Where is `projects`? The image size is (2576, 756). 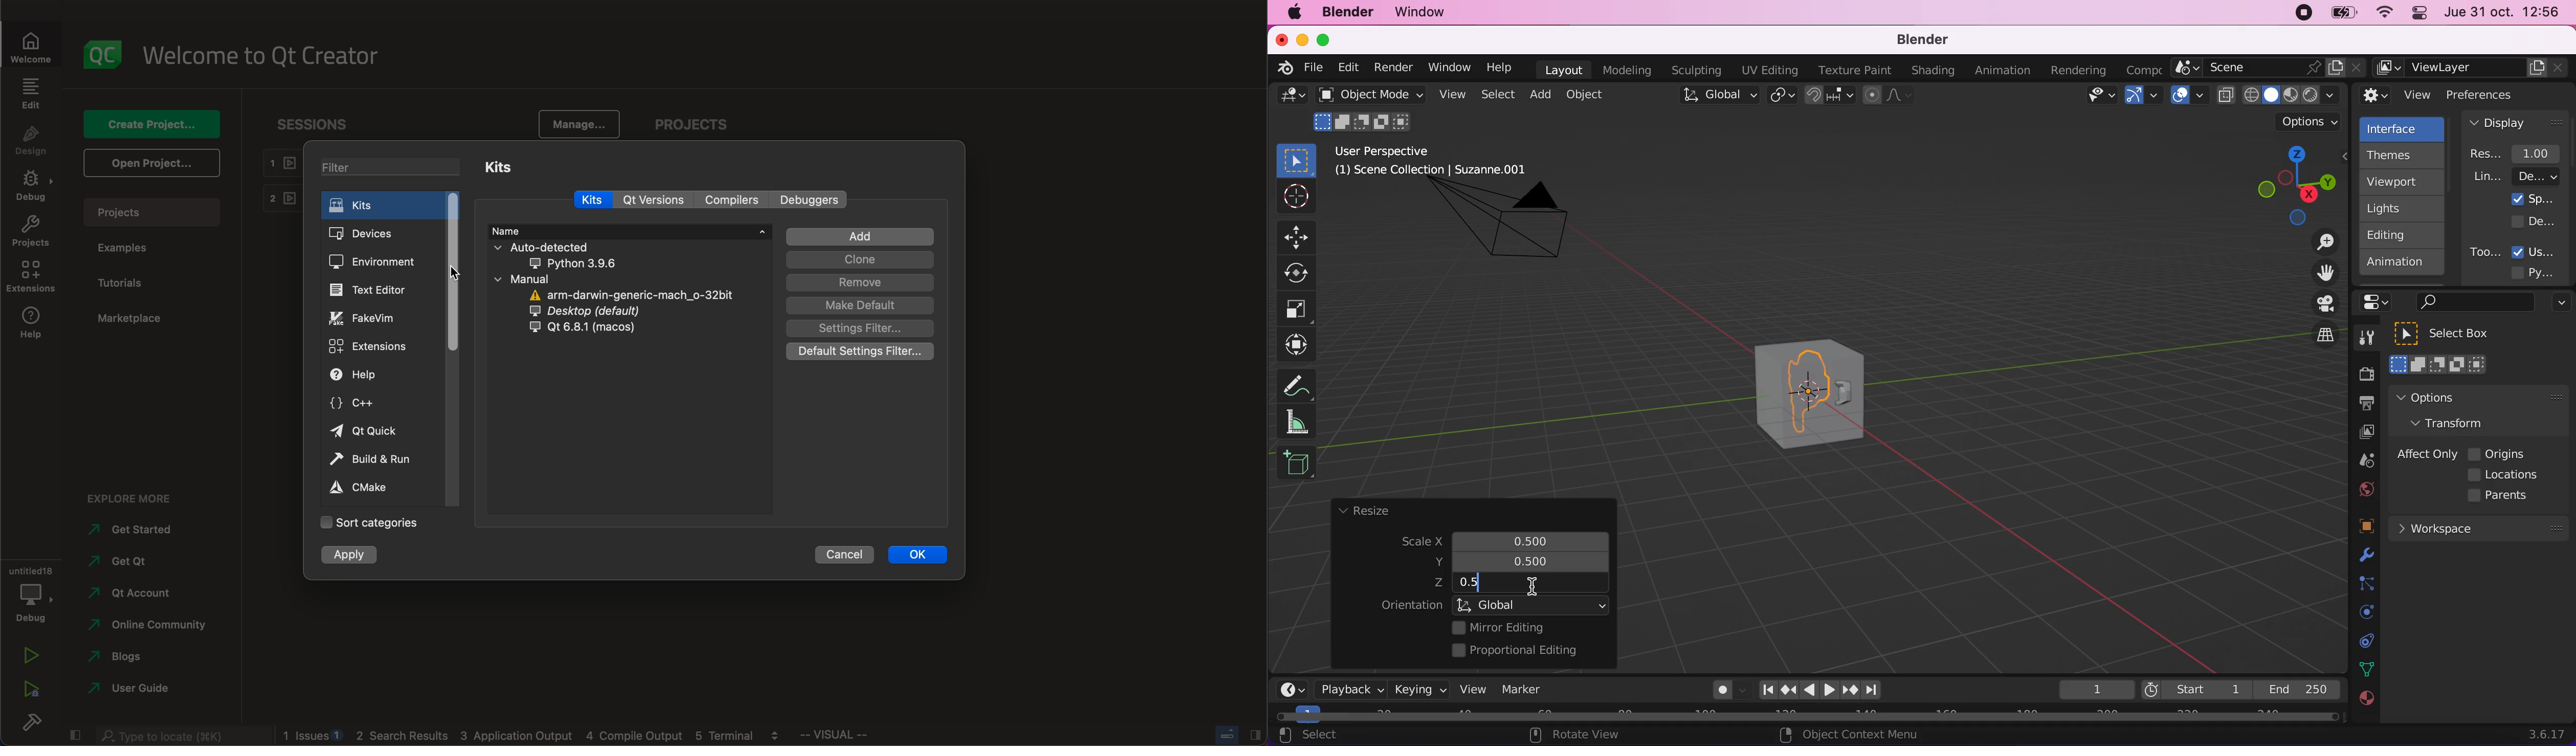
projects is located at coordinates (155, 210).